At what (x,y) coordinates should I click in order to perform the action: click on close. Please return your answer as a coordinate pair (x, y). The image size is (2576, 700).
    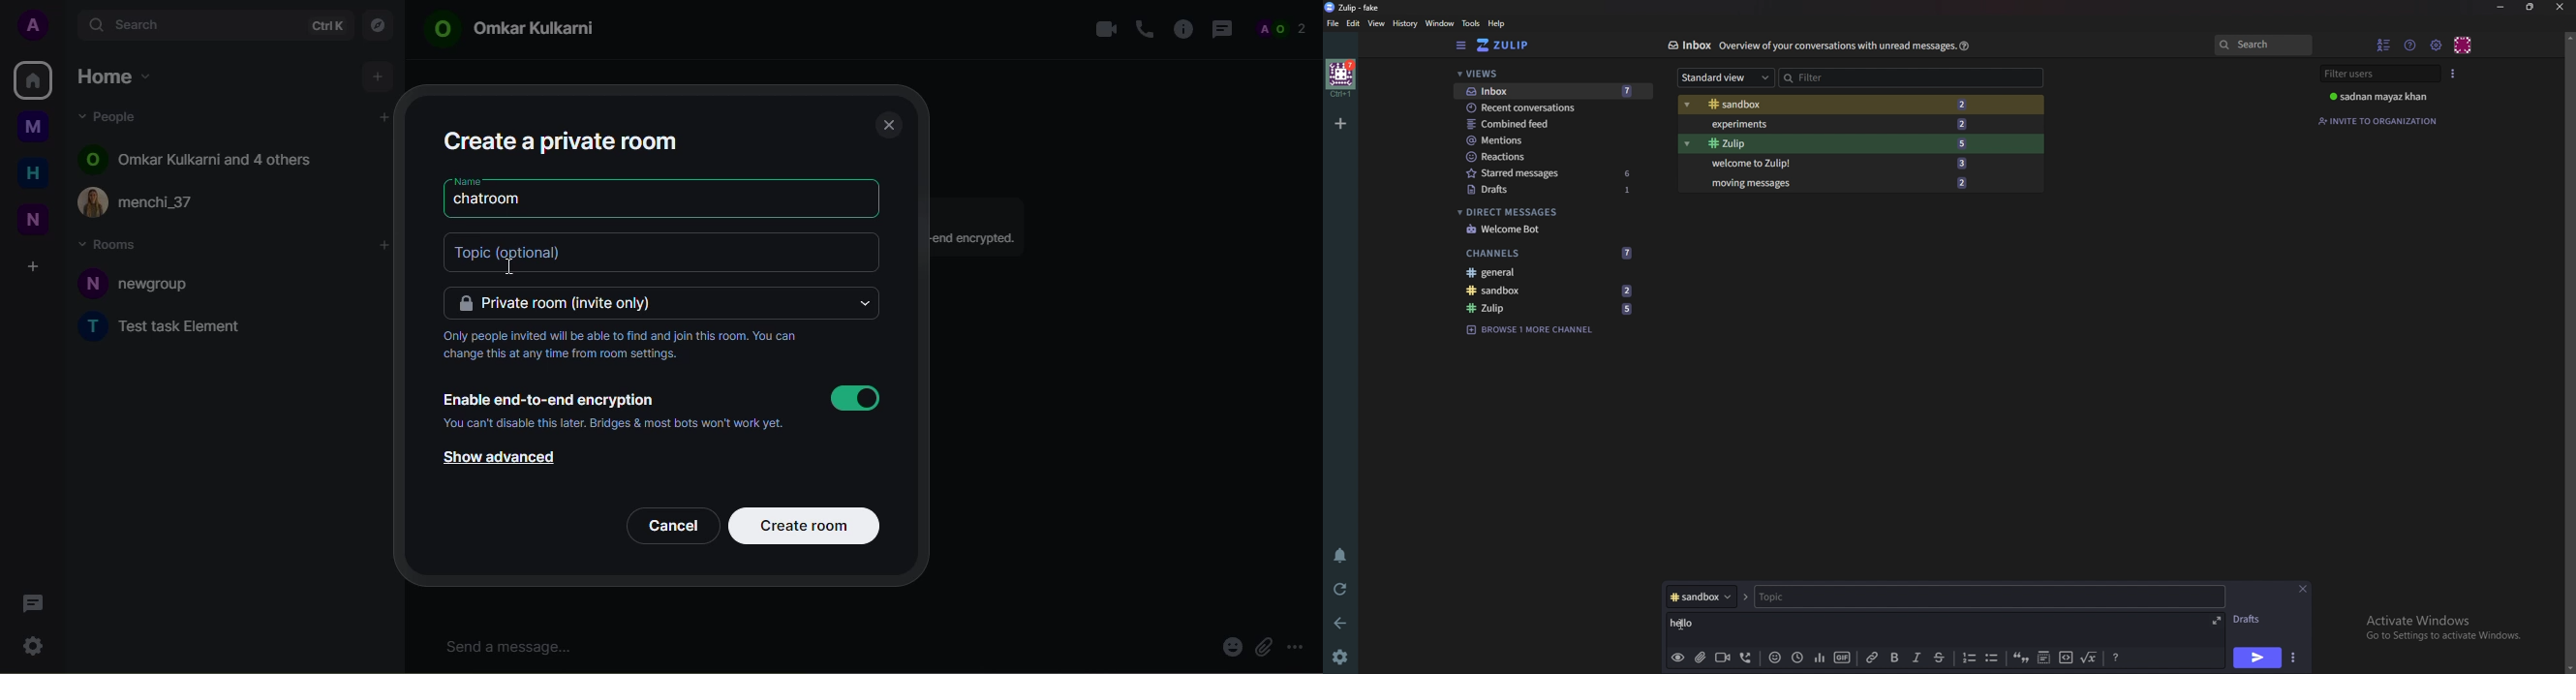
    Looking at the image, I should click on (2303, 588).